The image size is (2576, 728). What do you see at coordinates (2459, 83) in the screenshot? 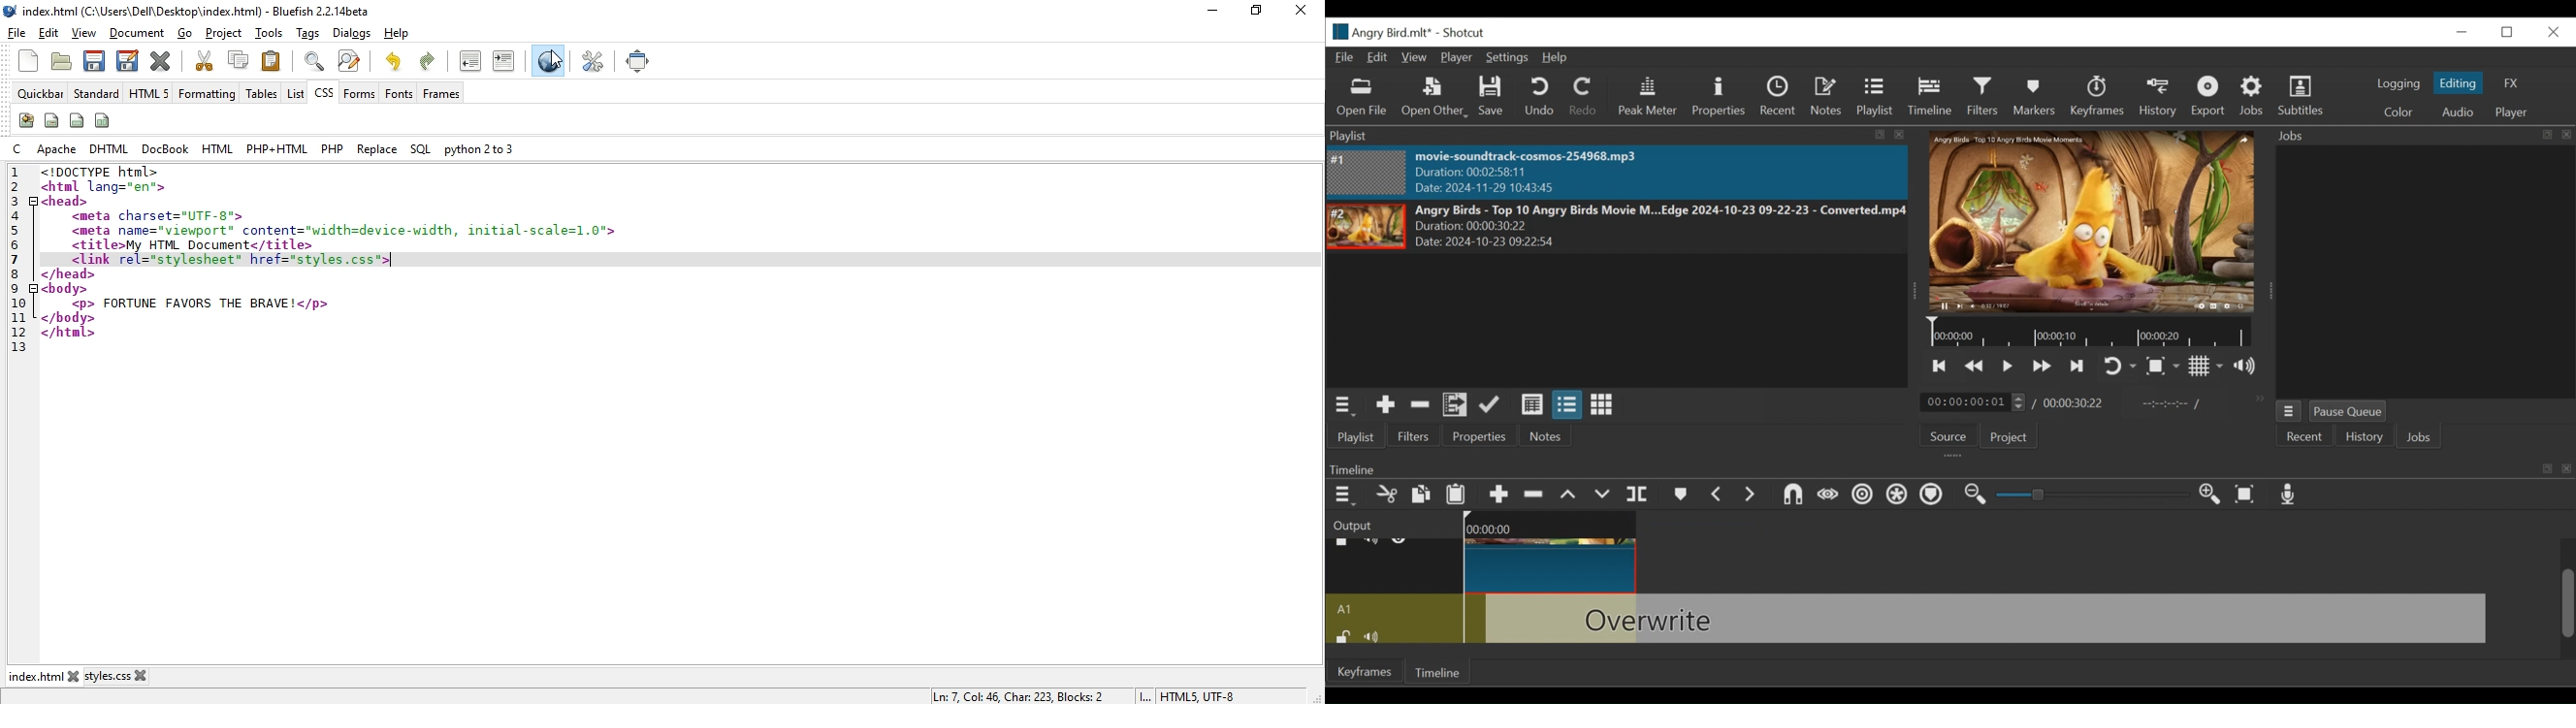
I see `Editing` at bounding box center [2459, 83].